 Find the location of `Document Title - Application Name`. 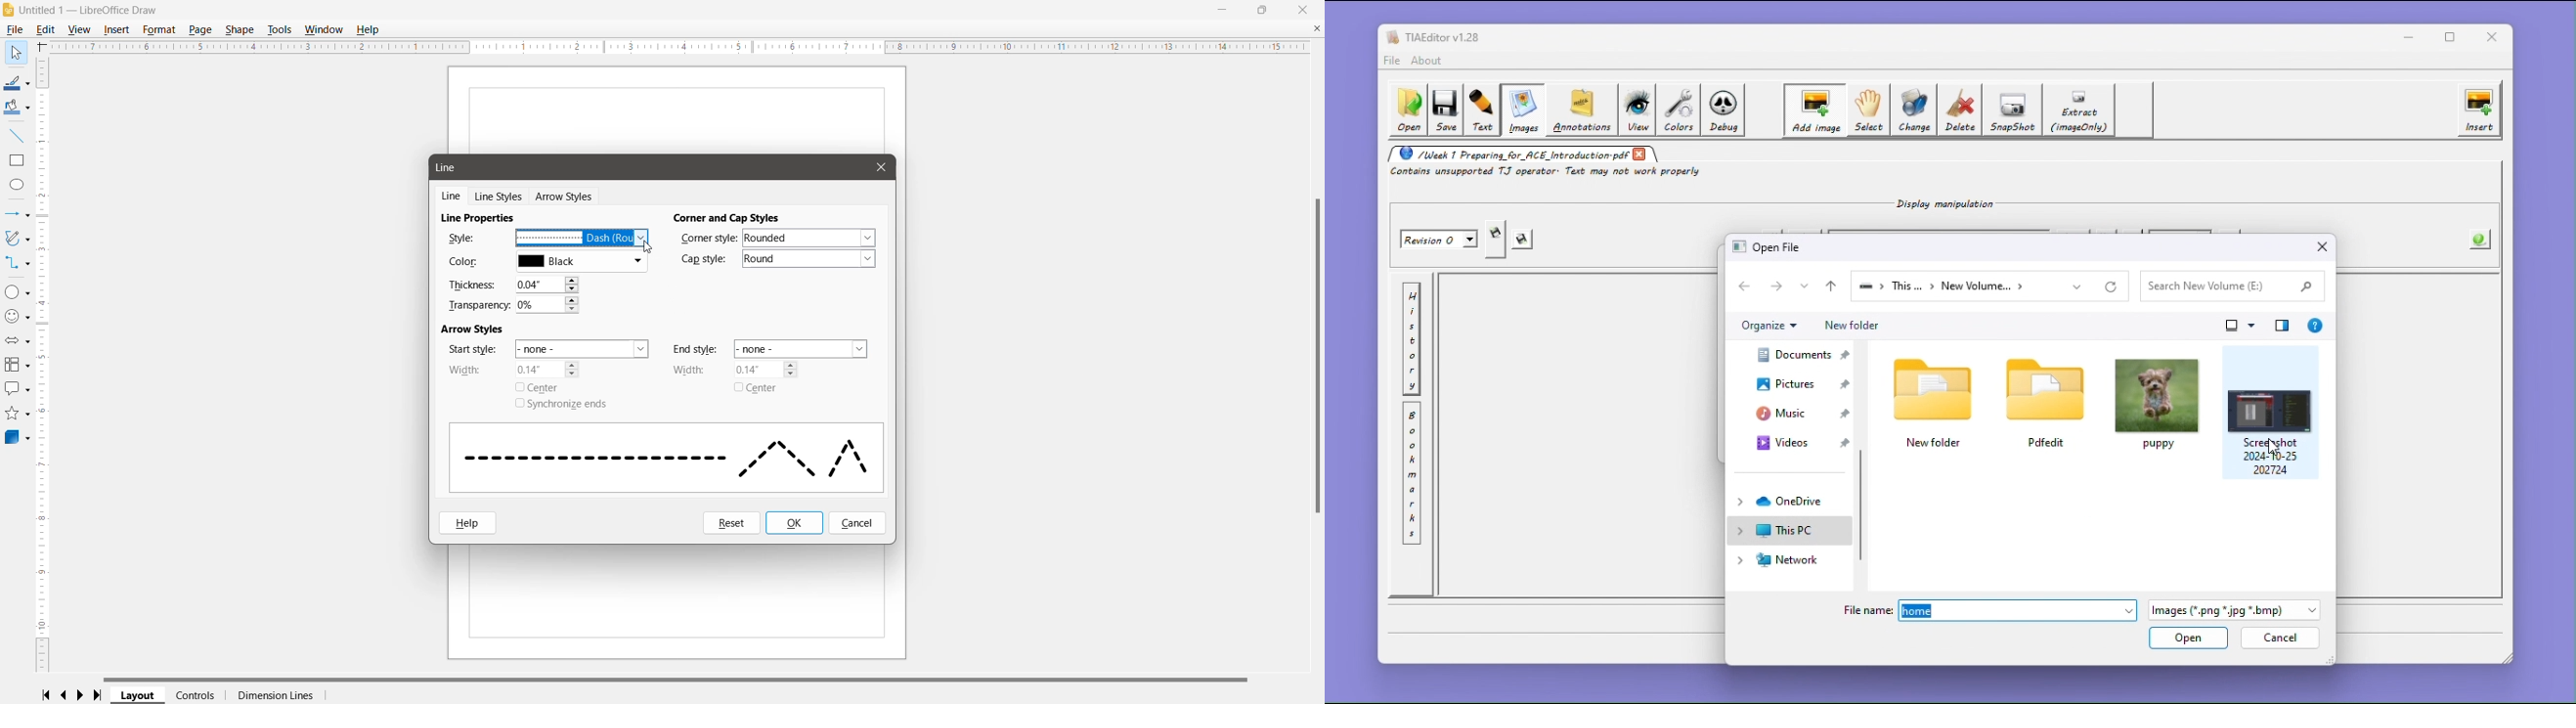

Document Title - Application Name is located at coordinates (95, 10).